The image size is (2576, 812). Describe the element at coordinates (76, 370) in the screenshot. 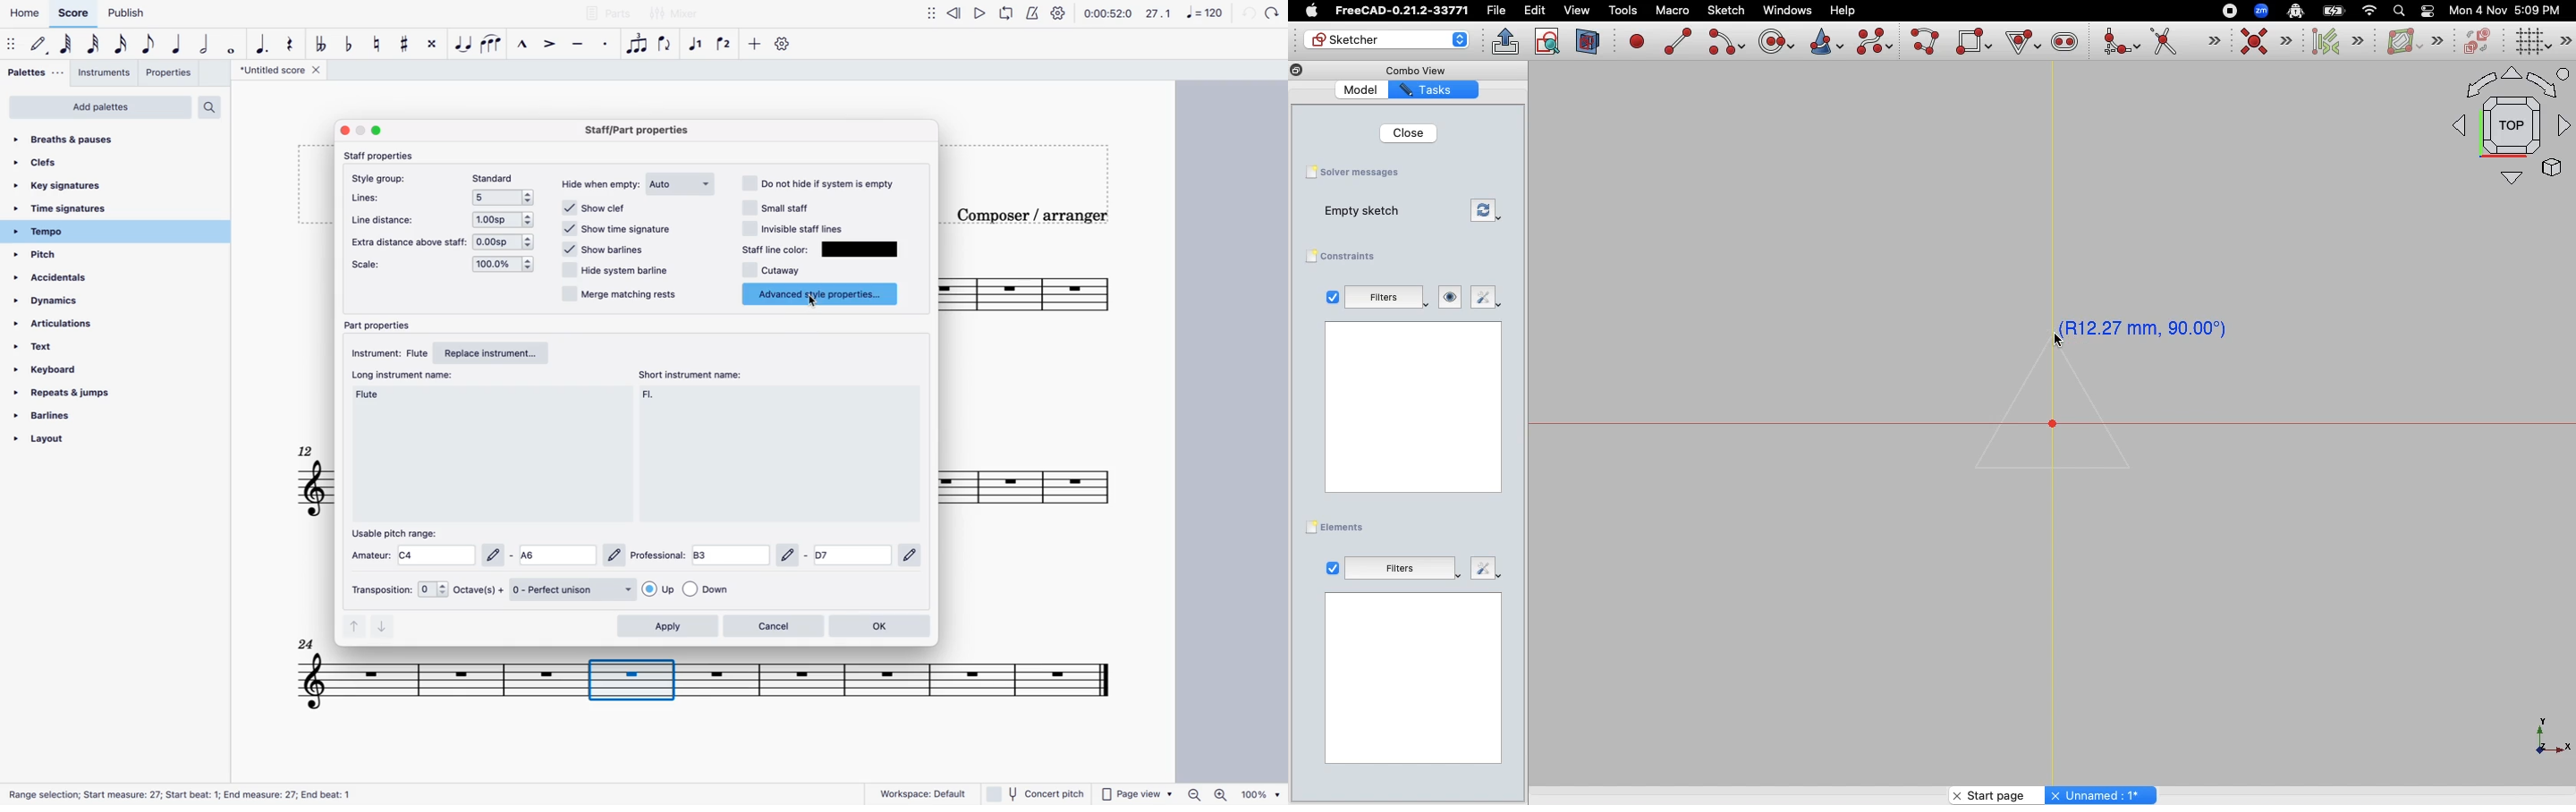

I see `keyboard` at that location.